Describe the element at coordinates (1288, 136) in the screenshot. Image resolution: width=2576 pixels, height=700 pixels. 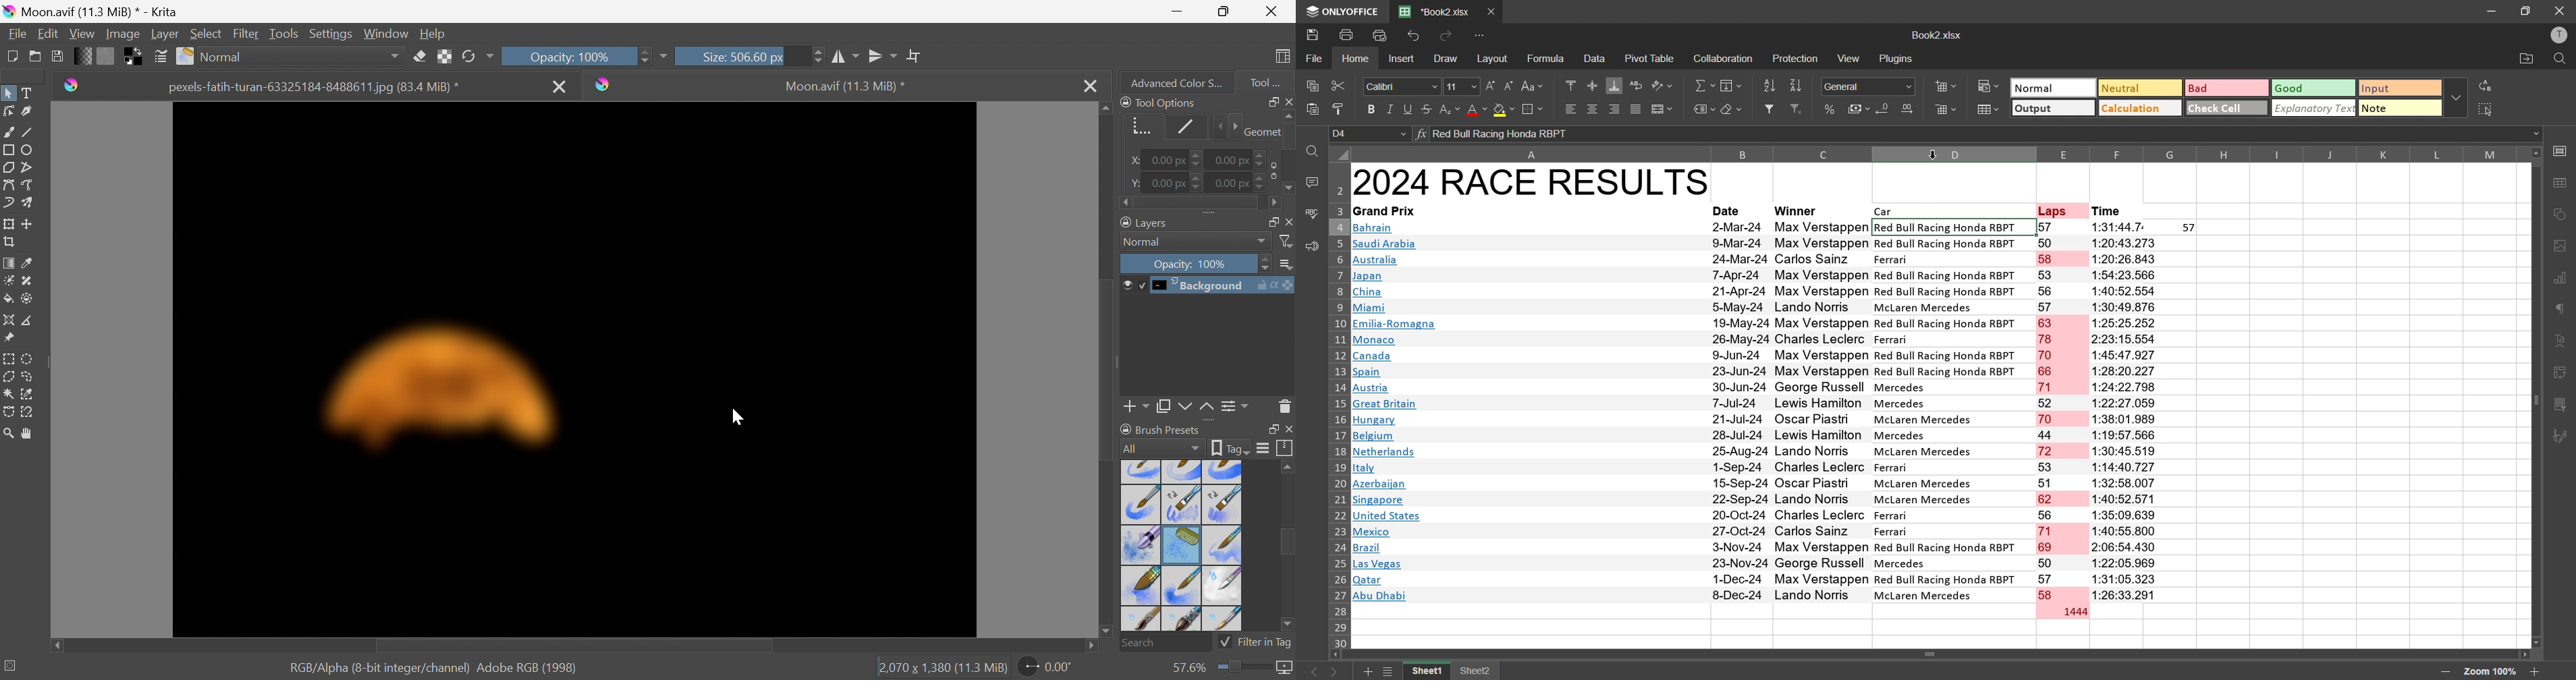
I see `Scroll bar` at that location.